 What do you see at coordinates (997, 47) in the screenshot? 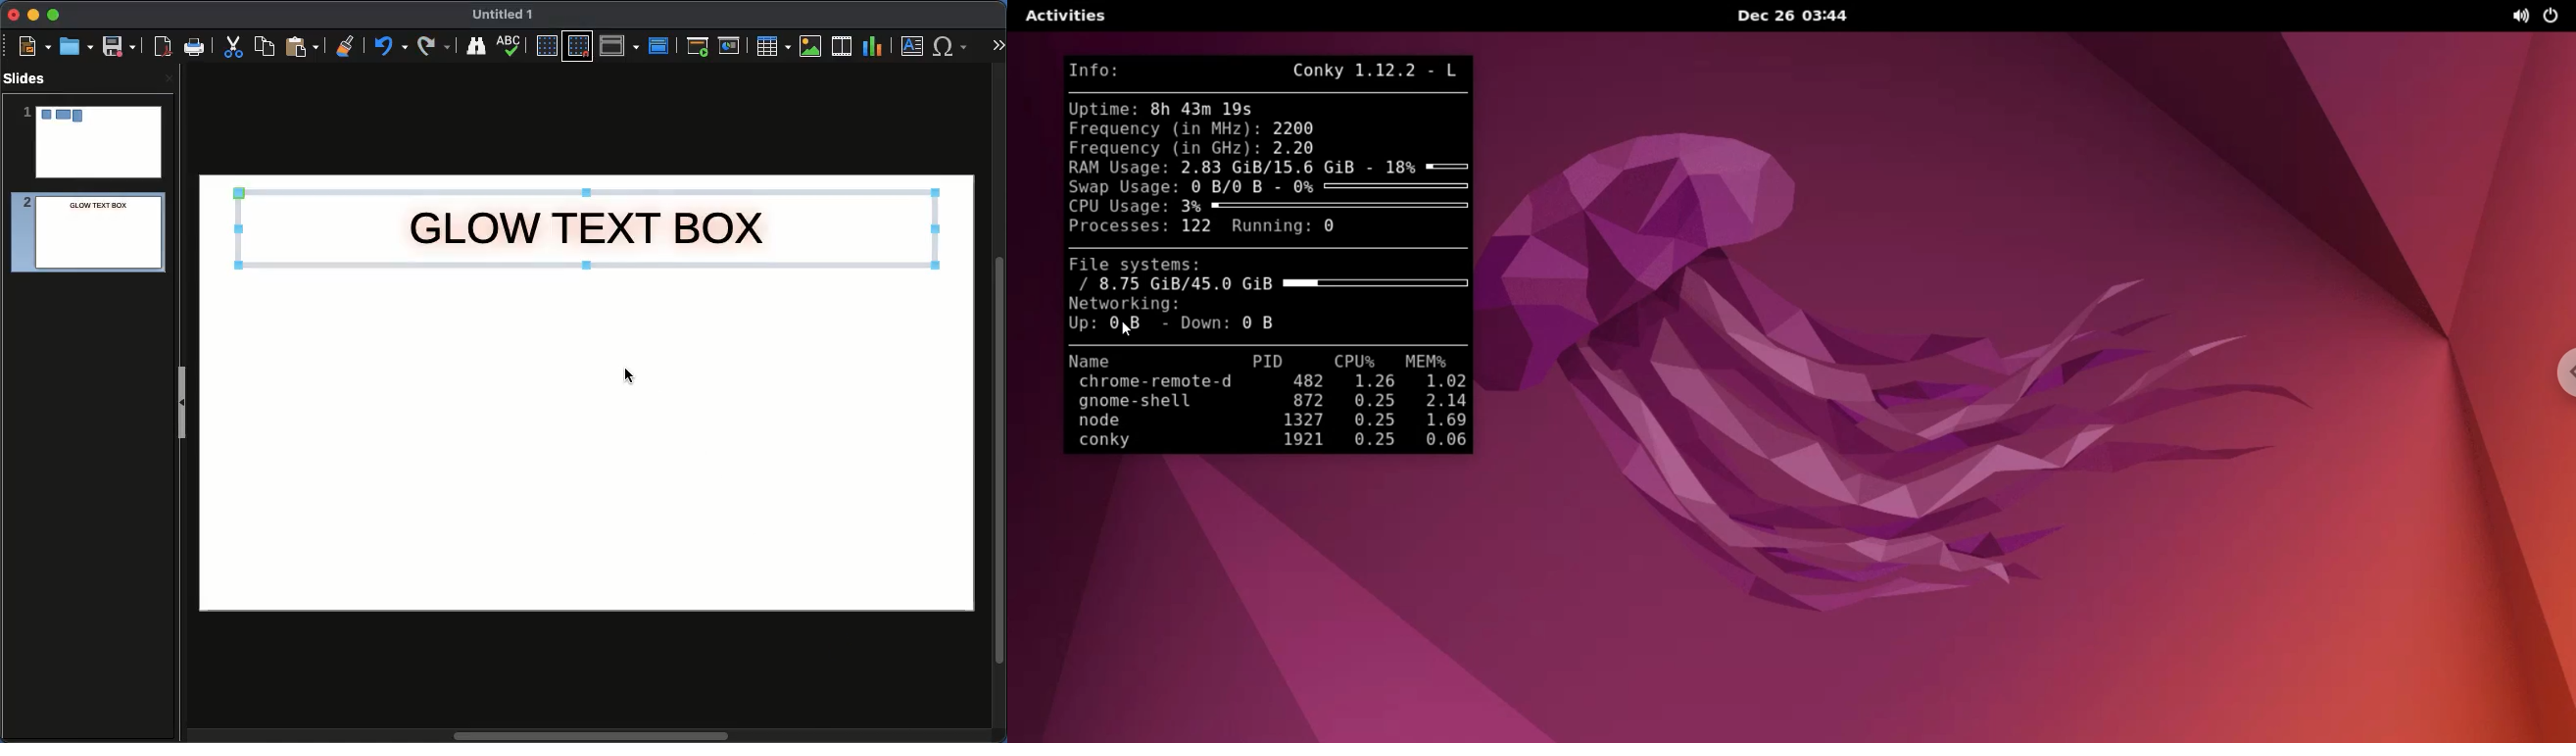
I see `More` at bounding box center [997, 47].